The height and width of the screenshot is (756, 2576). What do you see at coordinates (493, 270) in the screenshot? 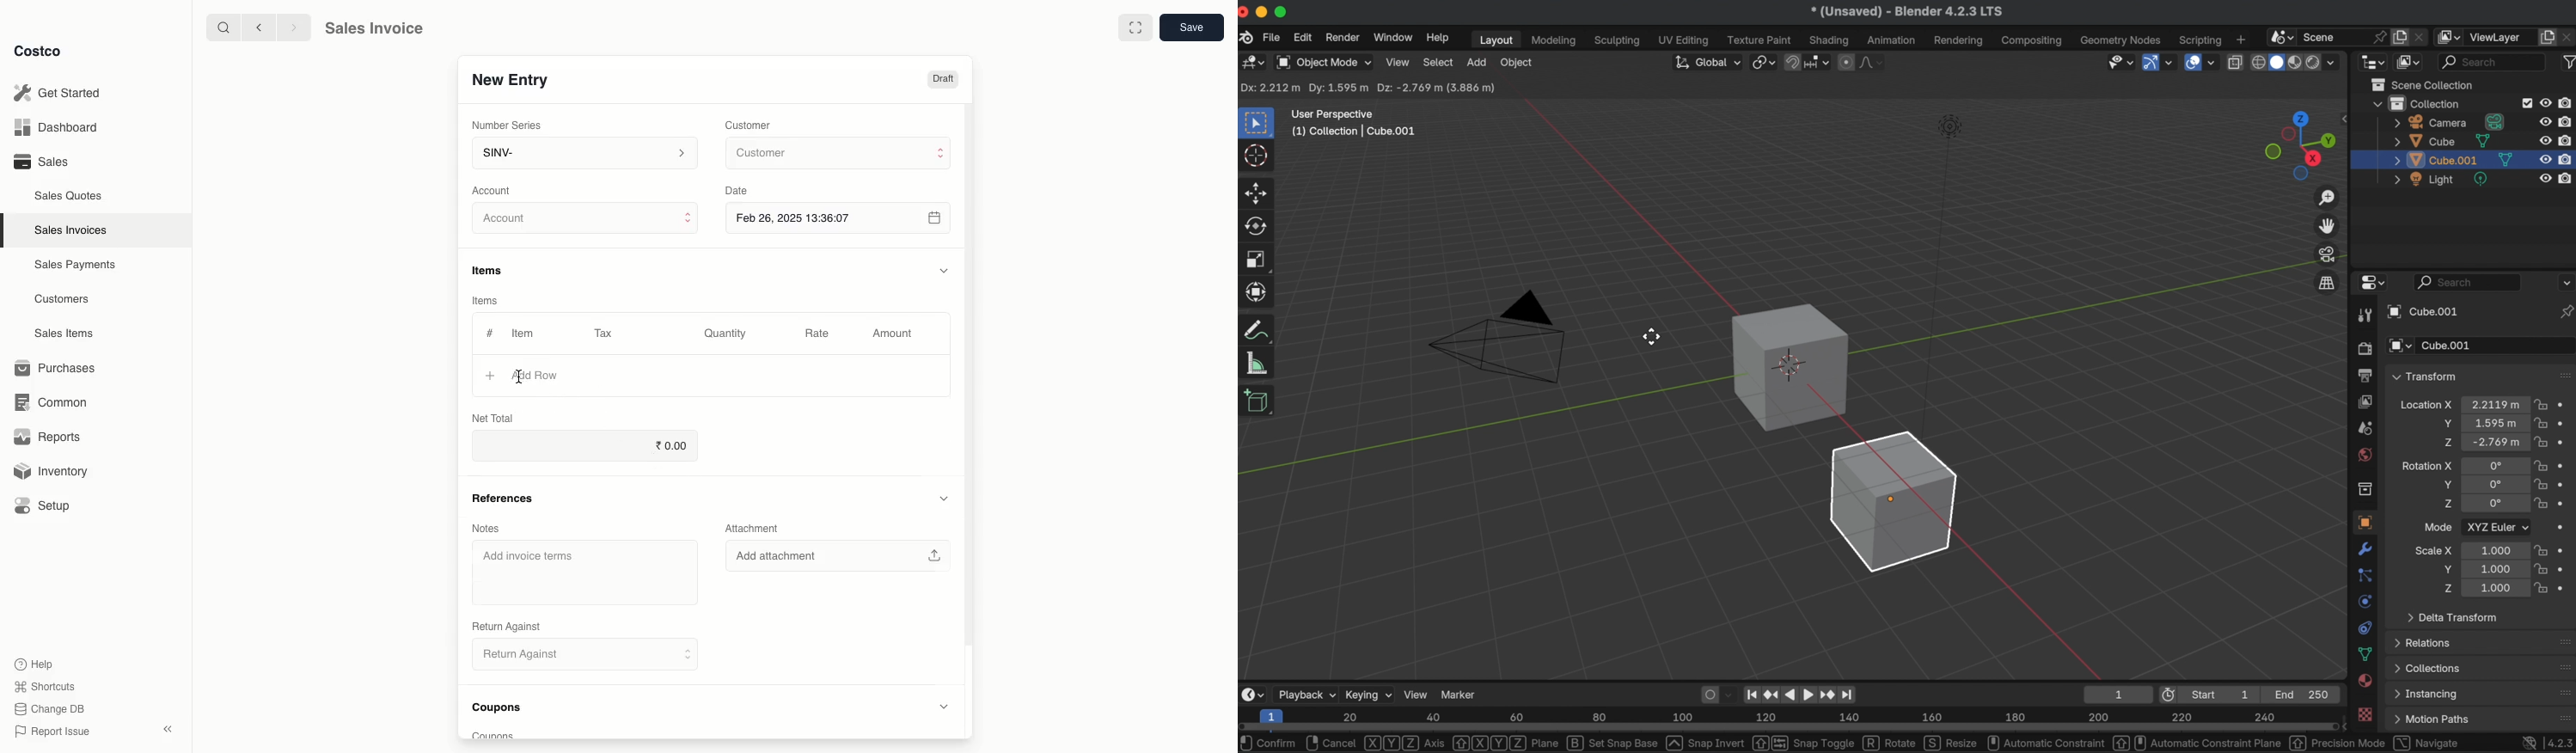
I see `Items` at bounding box center [493, 270].